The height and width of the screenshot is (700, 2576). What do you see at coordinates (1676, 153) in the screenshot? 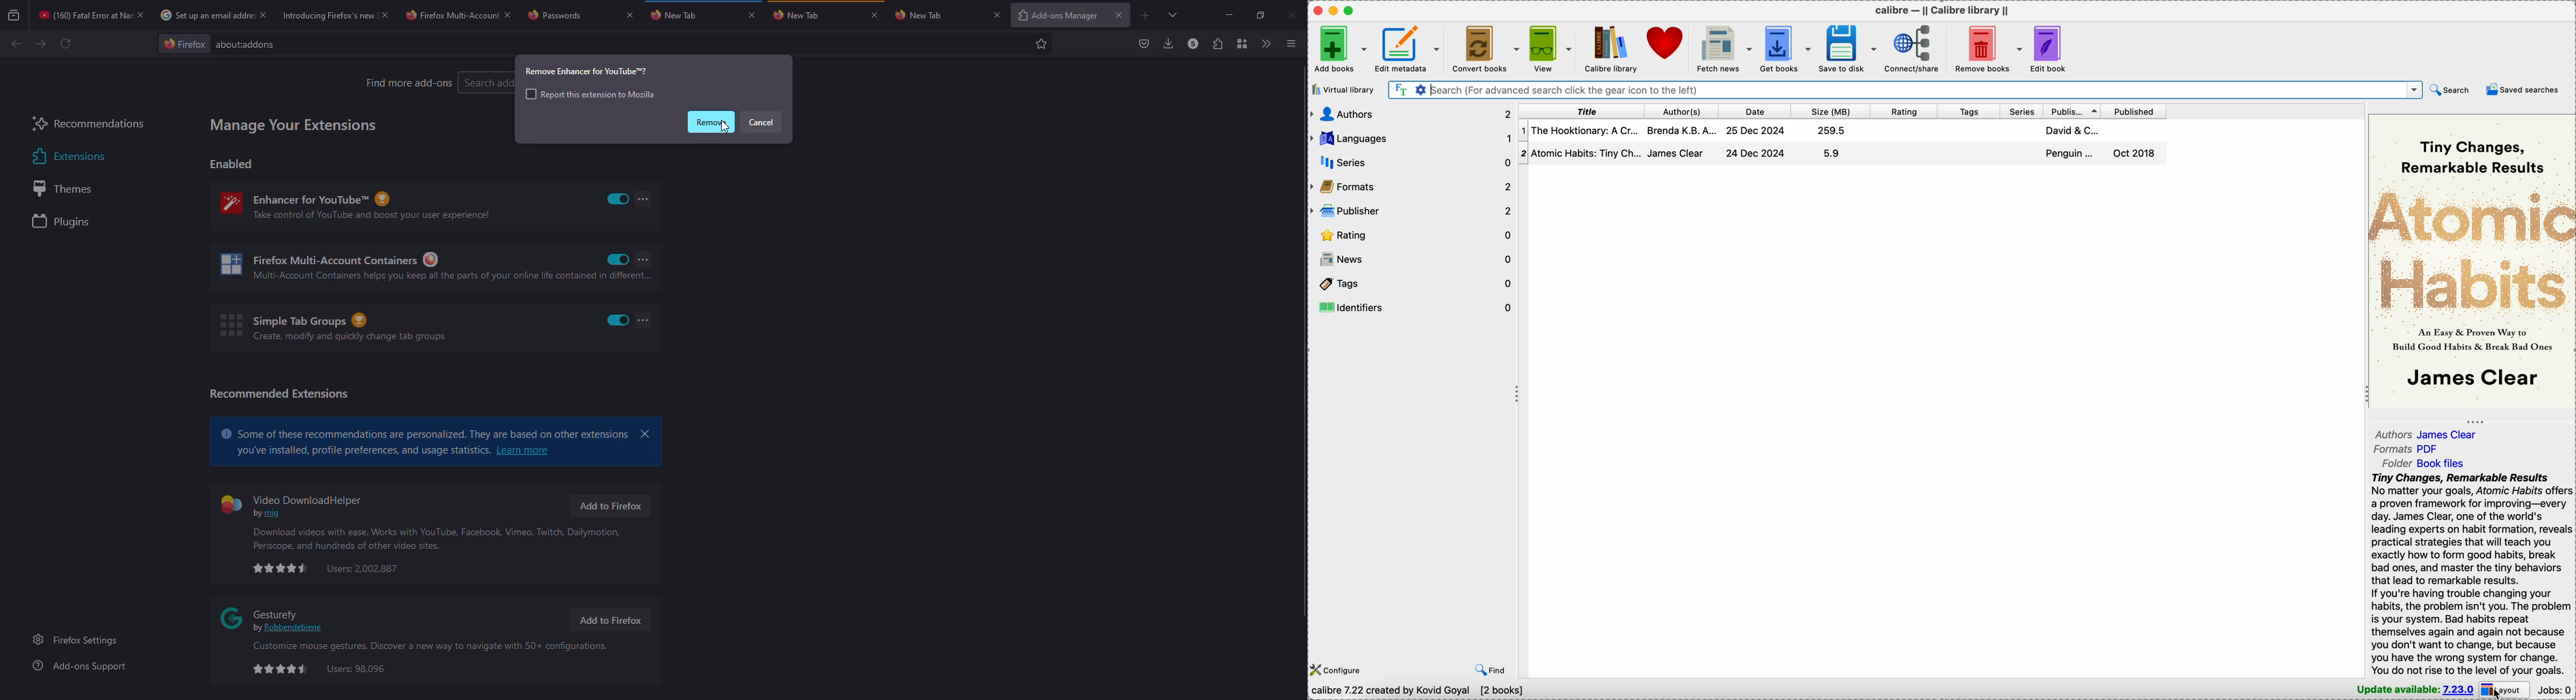
I see `james clear` at bounding box center [1676, 153].